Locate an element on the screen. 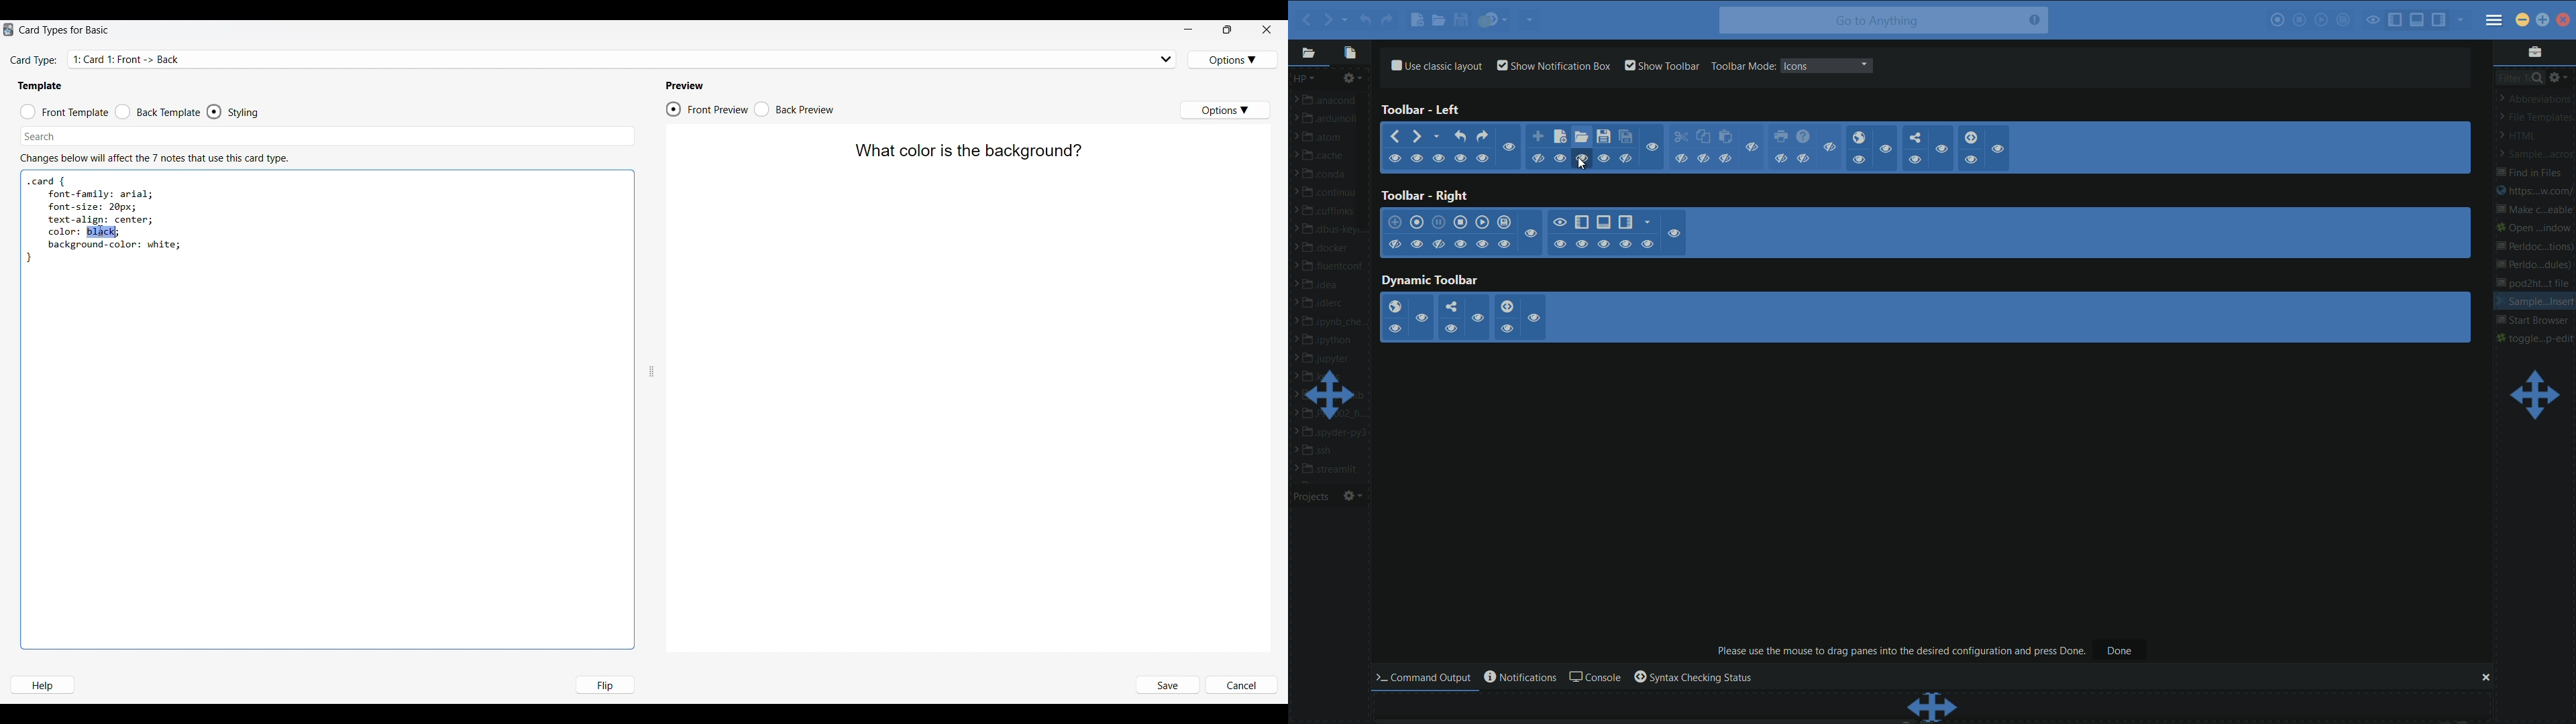  Window name is located at coordinates (66, 30).